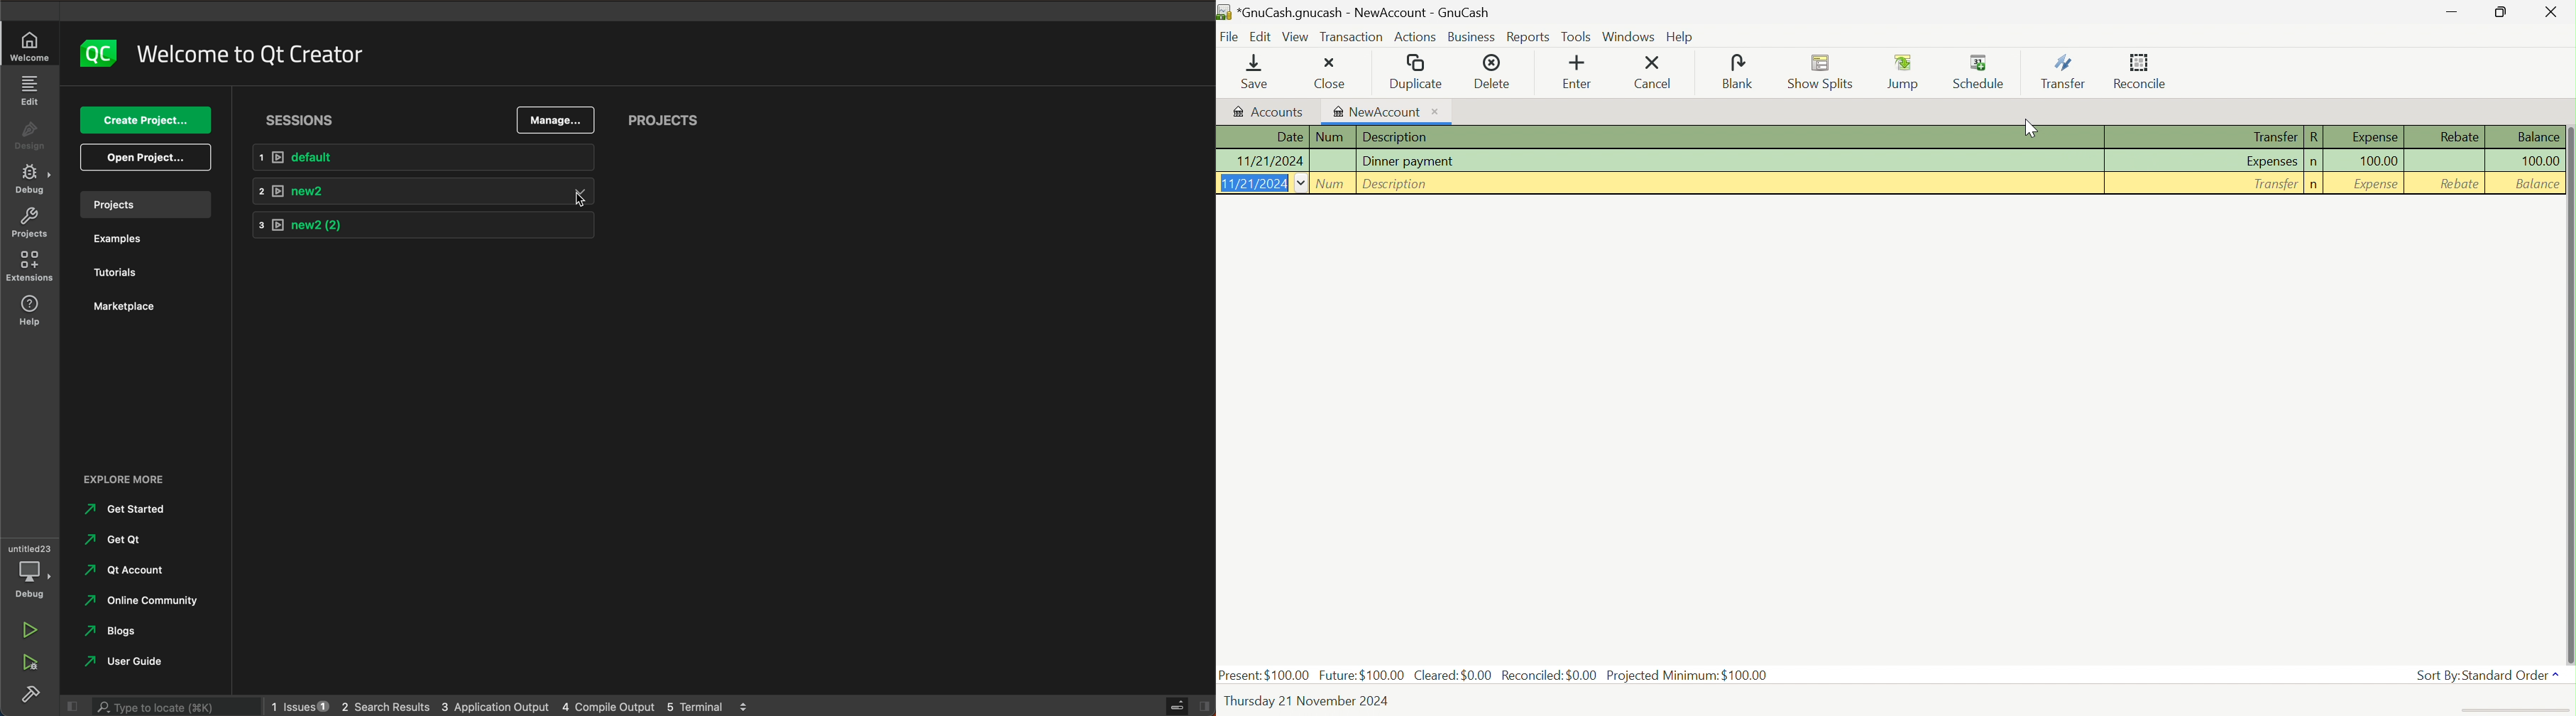 This screenshot has width=2576, height=728. Describe the element at coordinates (30, 224) in the screenshot. I see `projects` at that location.